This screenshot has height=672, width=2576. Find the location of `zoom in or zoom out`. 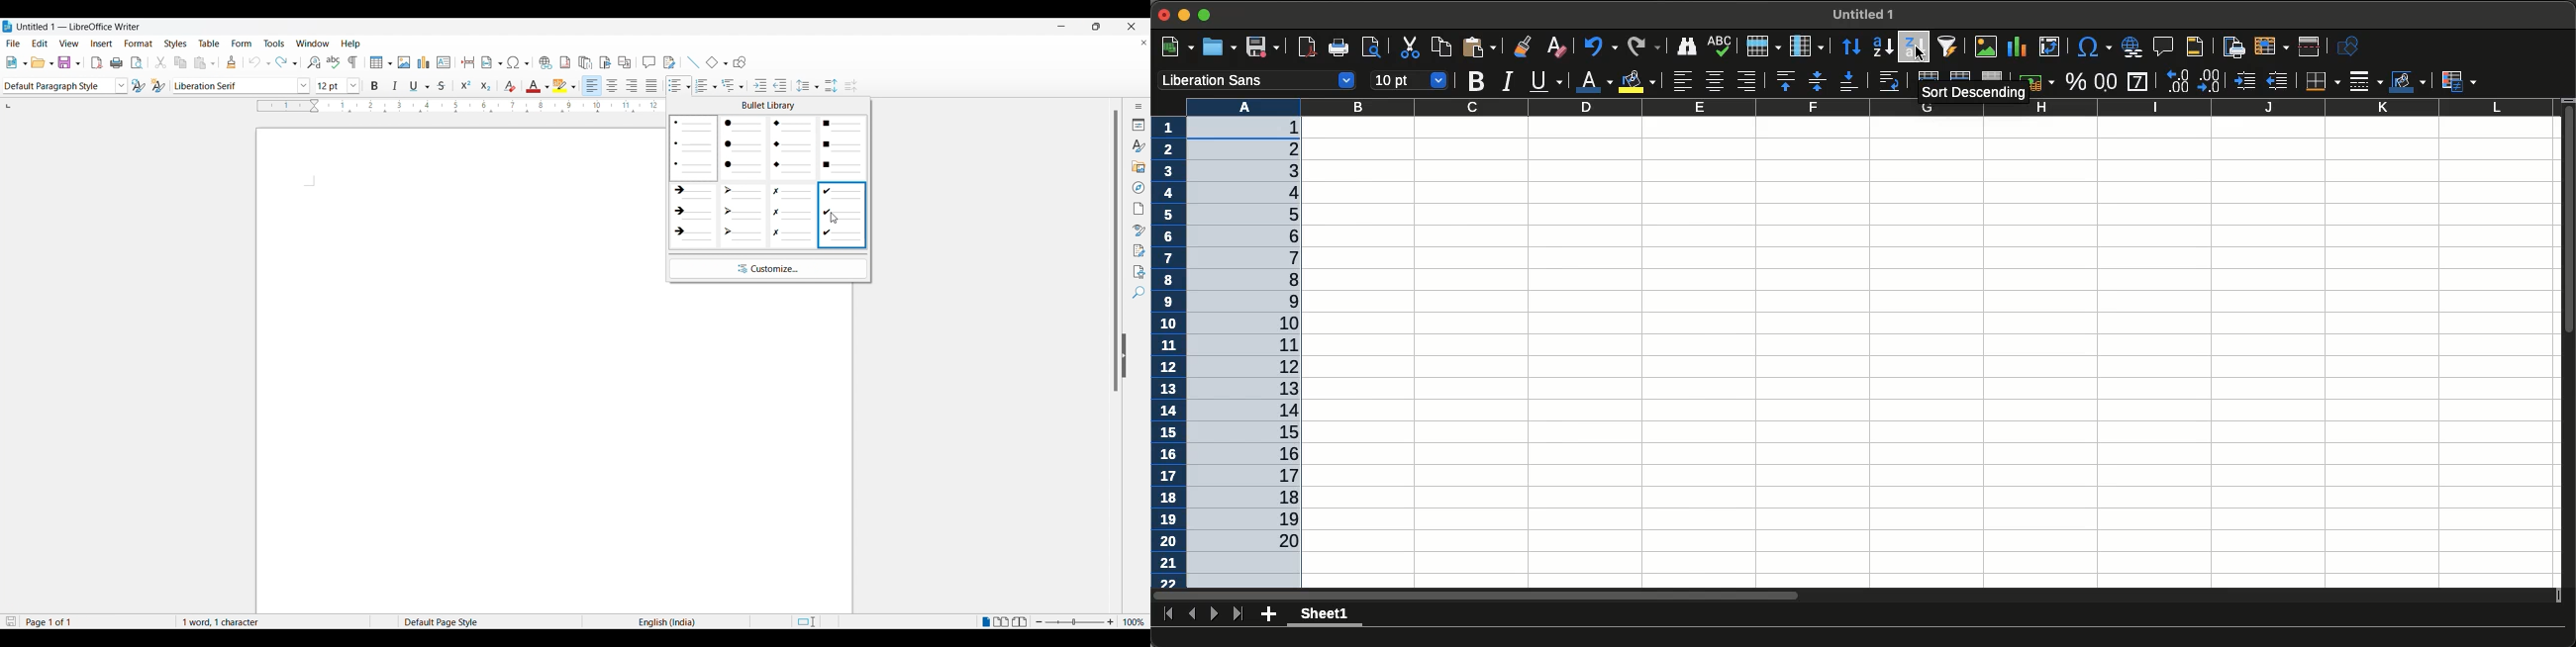

zoom in or zoom out is located at coordinates (1077, 622).